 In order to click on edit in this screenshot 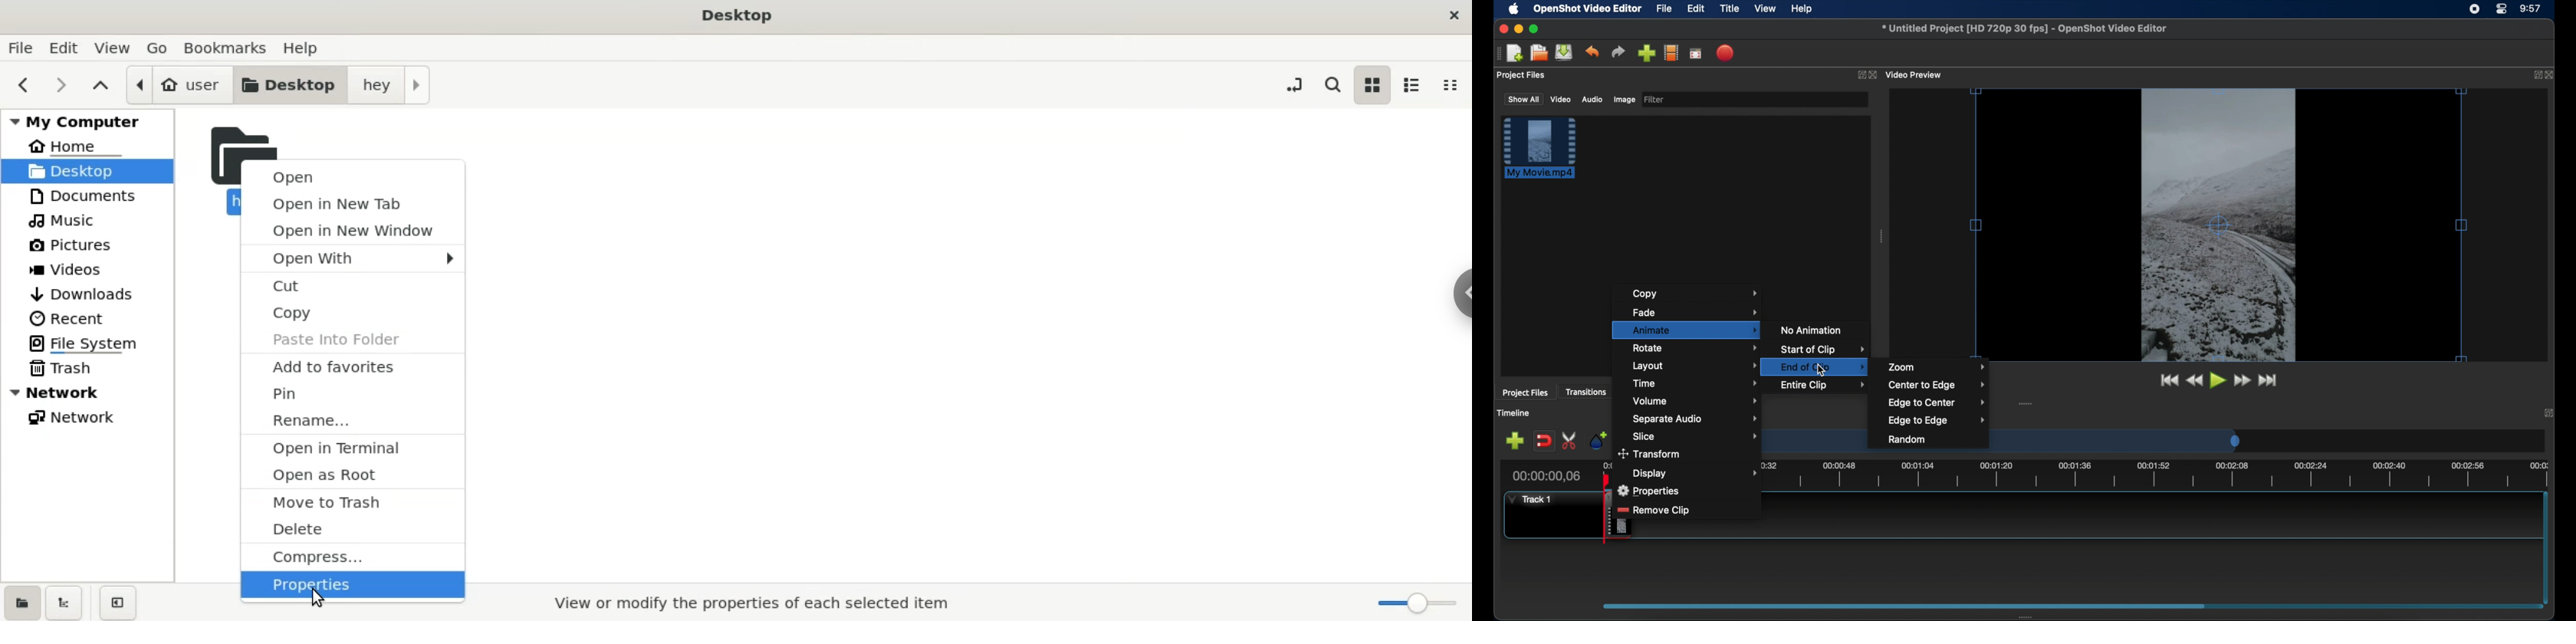, I will do `click(1696, 9)`.